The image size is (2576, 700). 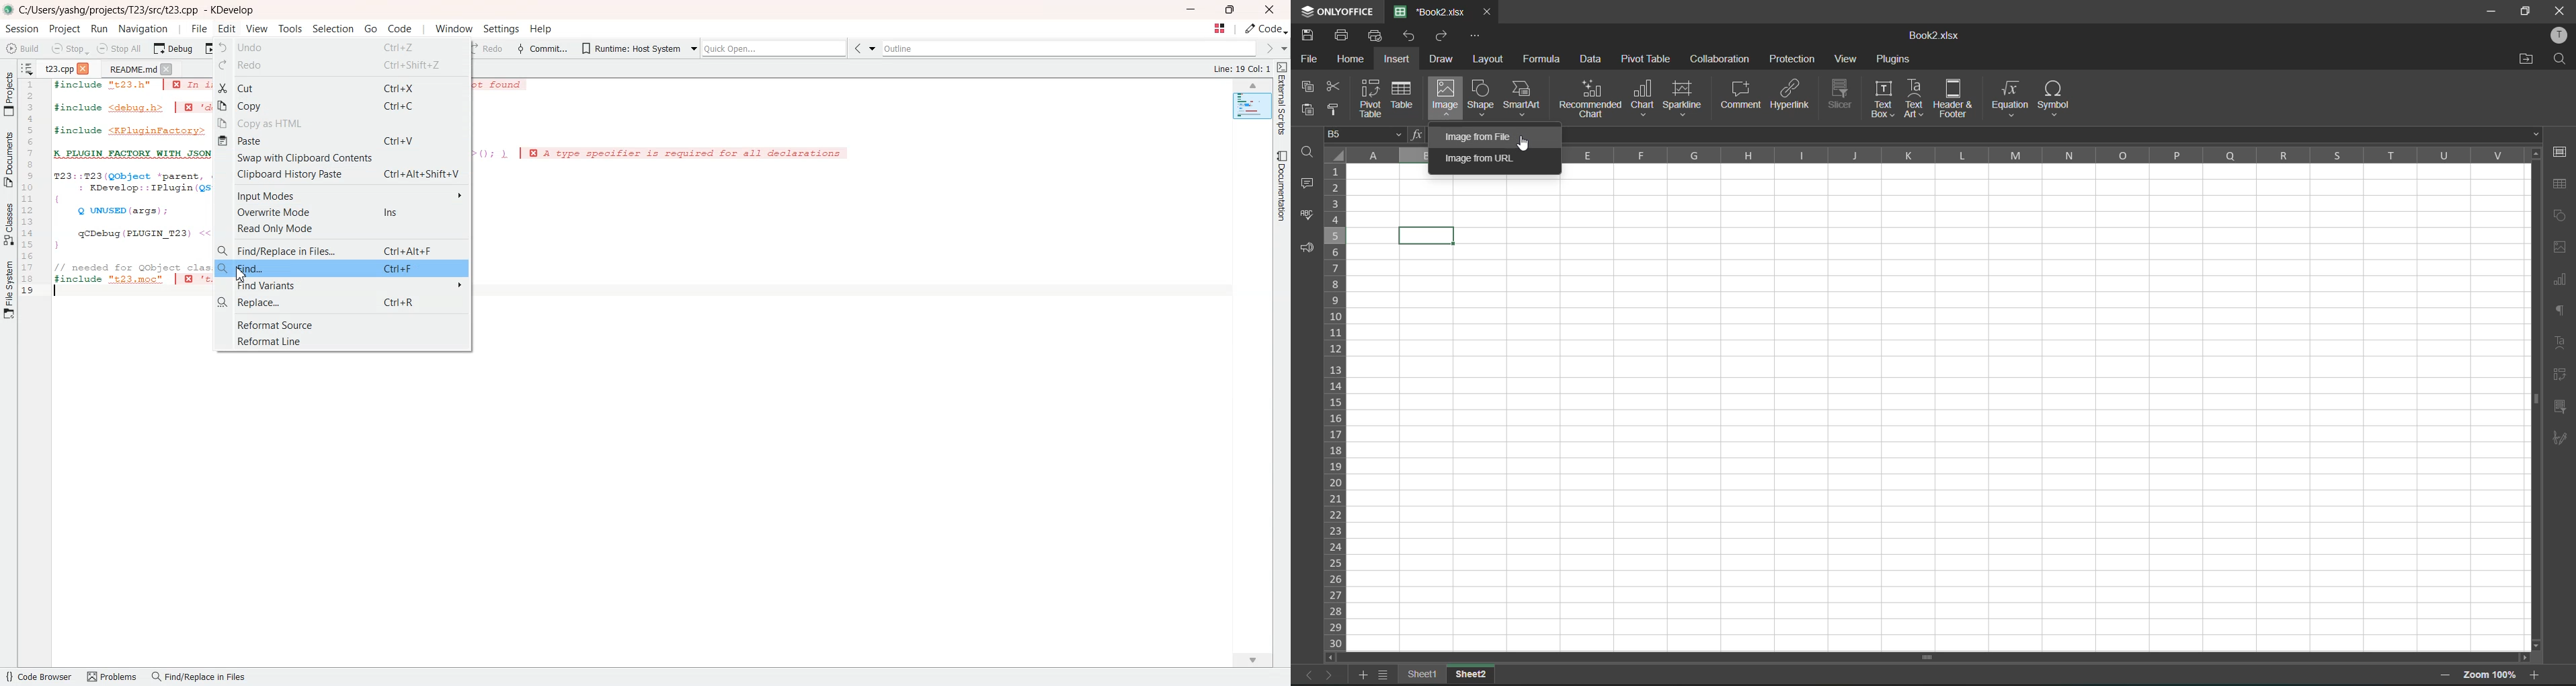 What do you see at coordinates (2535, 673) in the screenshot?
I see `zoom in` at bounding box center [2535, 673].